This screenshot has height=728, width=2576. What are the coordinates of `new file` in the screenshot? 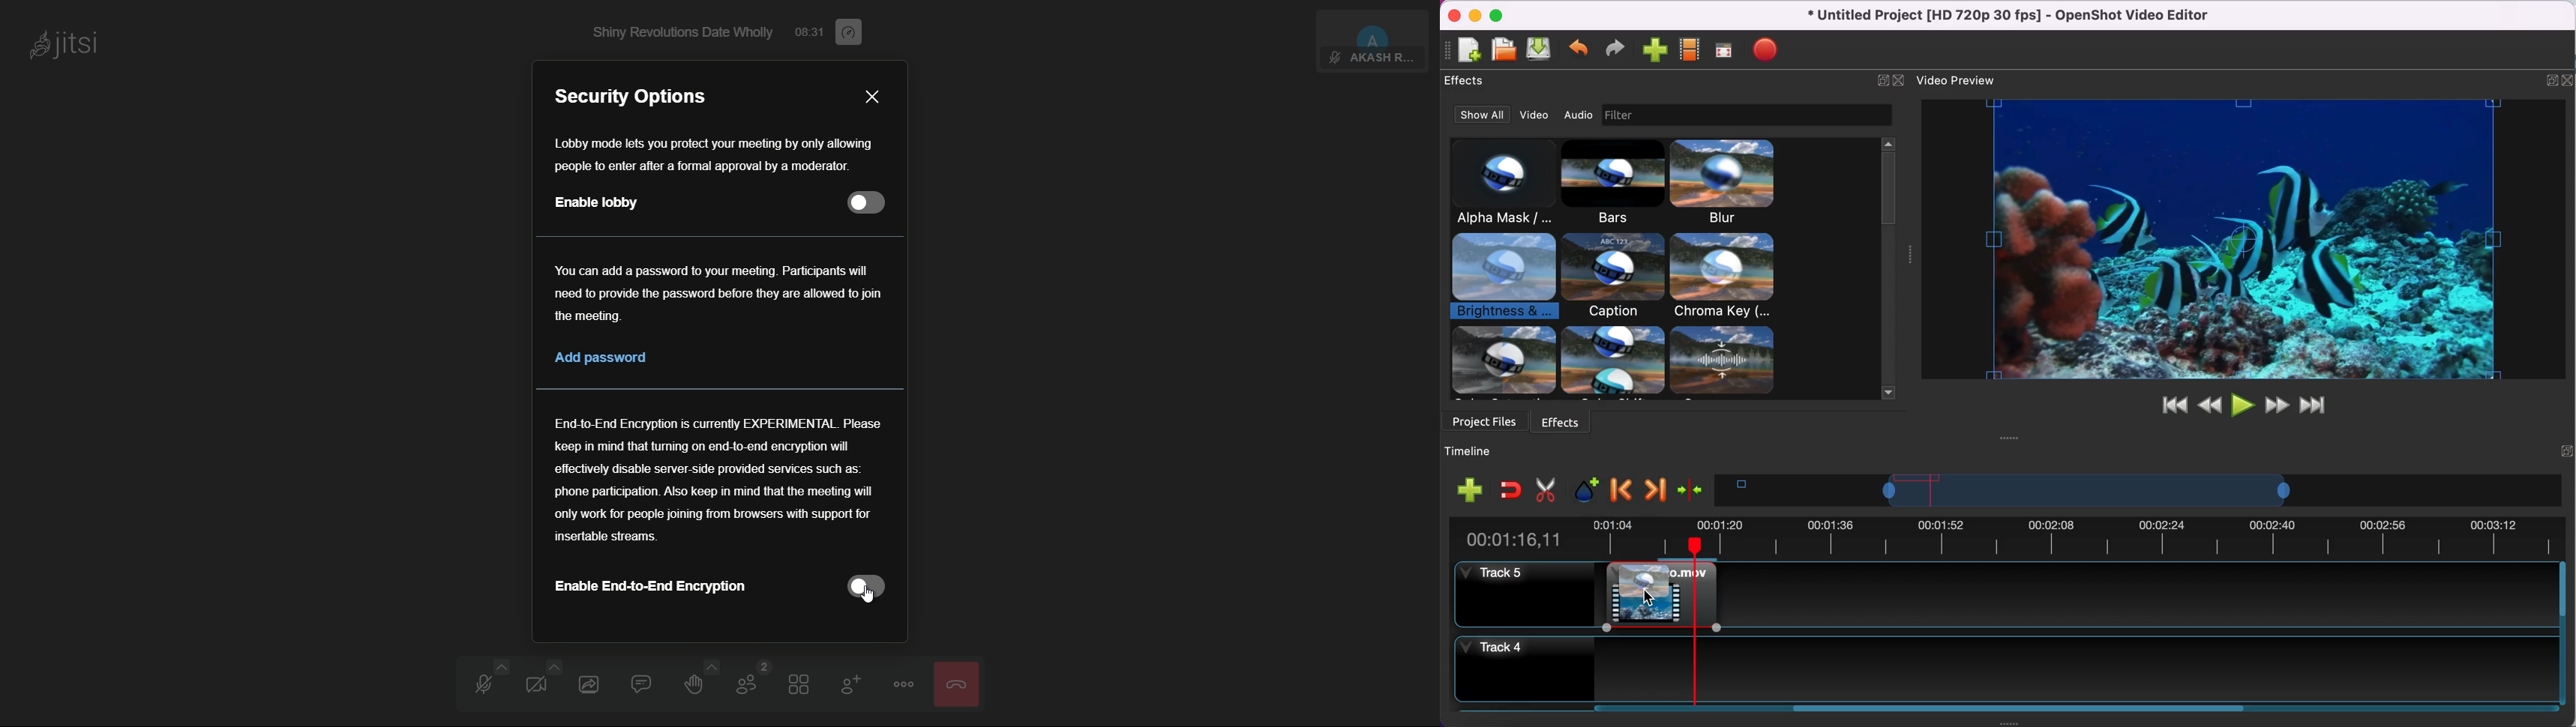 It's located at (1464, 49).